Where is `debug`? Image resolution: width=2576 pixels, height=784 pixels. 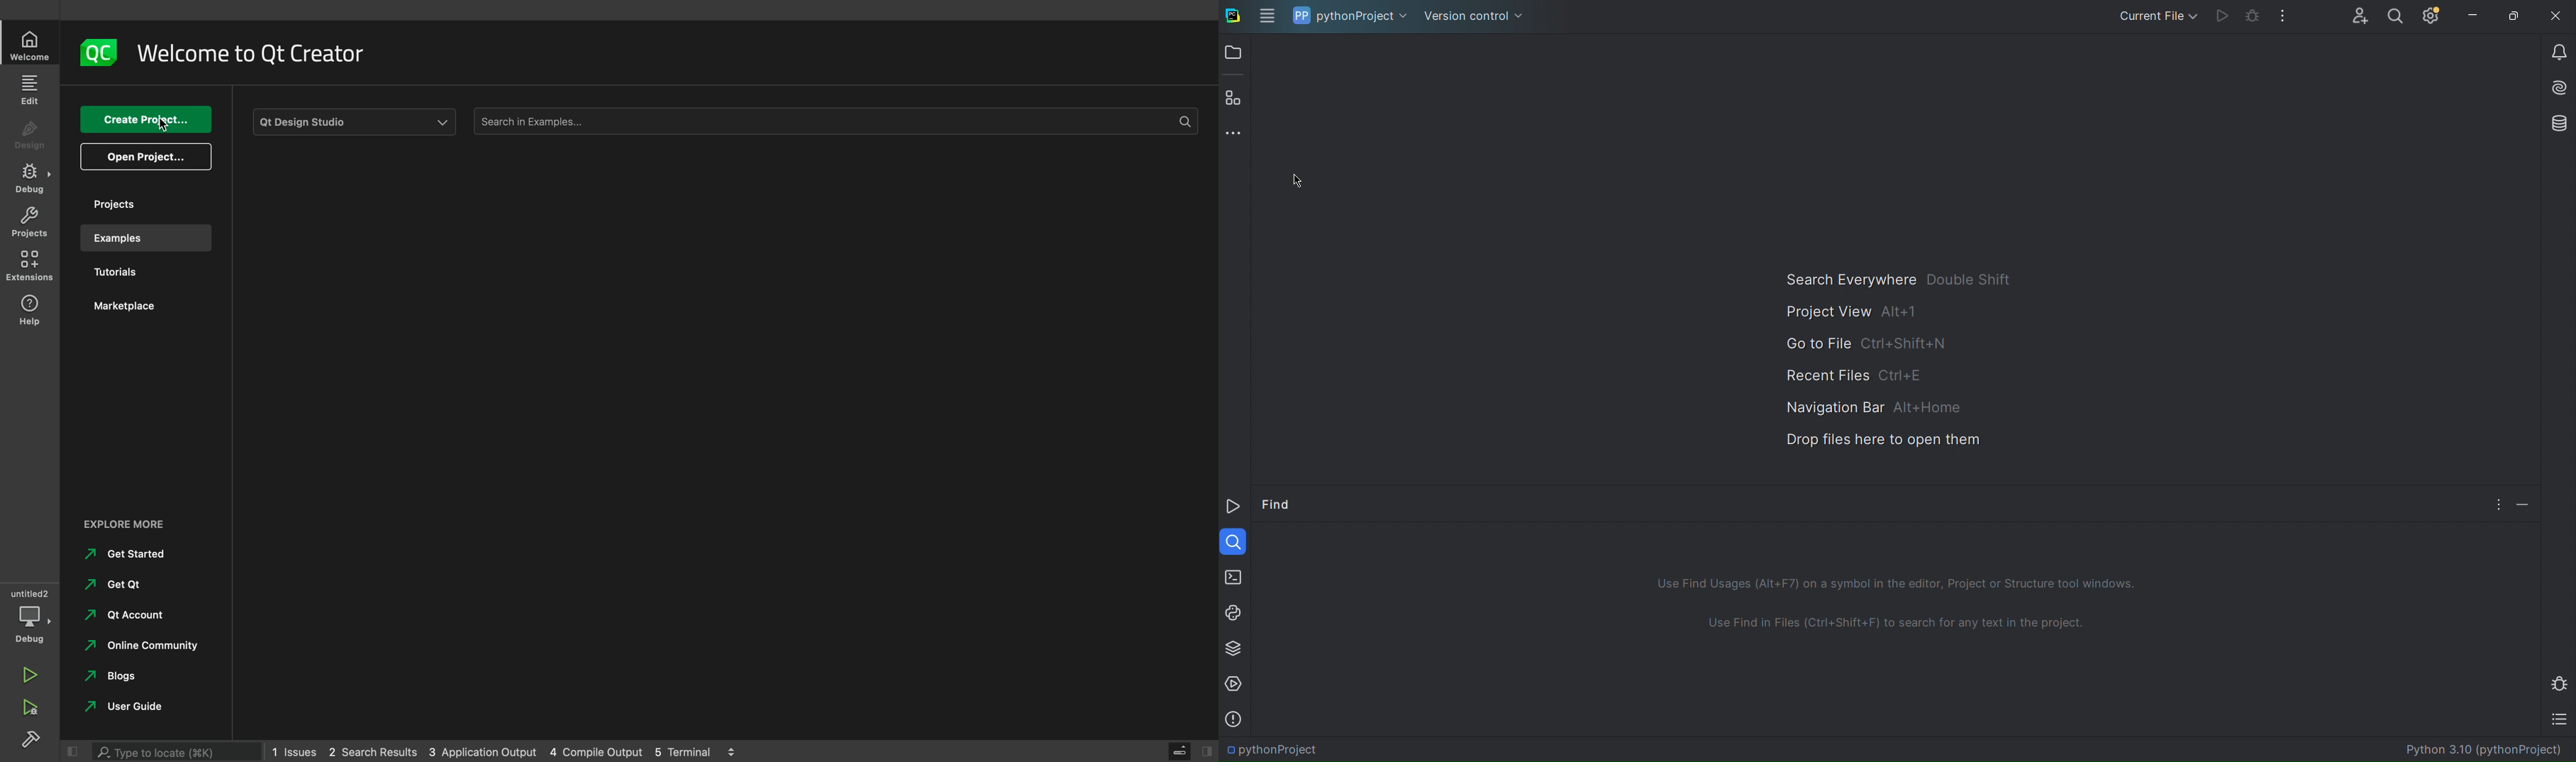
debug is located at coordinates (30, 179).